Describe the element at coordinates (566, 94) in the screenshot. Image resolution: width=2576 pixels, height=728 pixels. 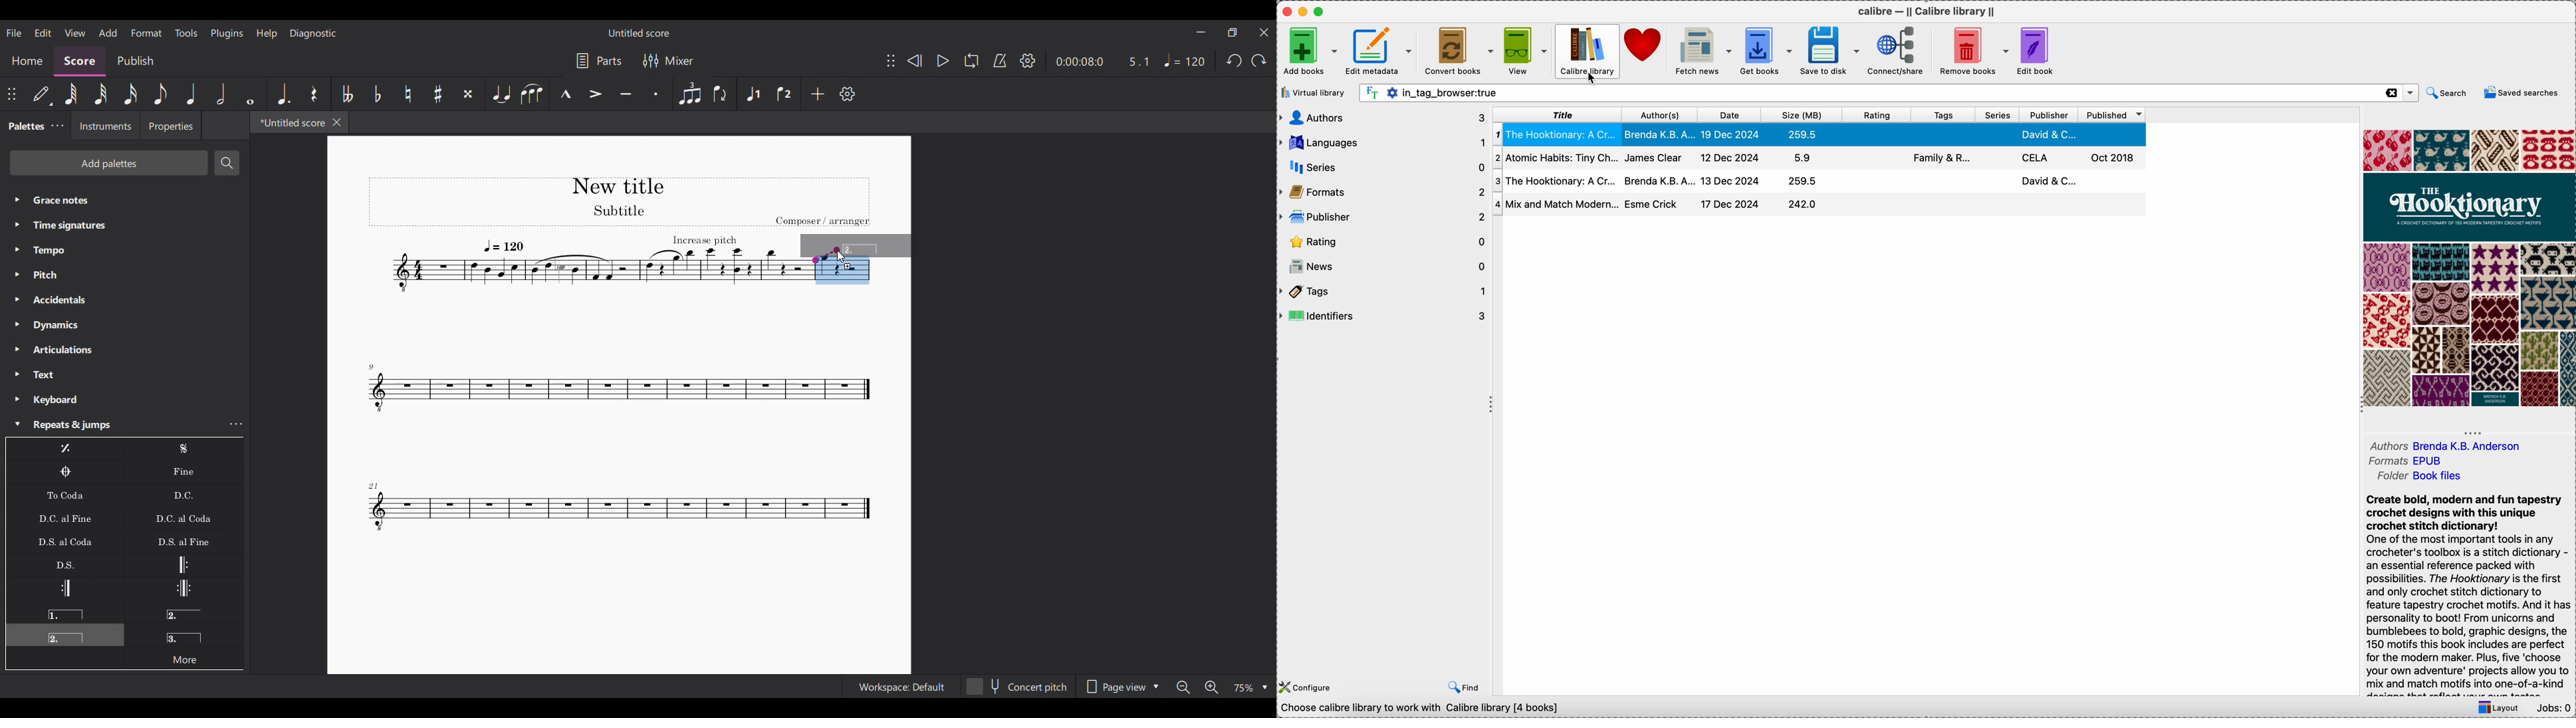
I see `Marcato` at that location.